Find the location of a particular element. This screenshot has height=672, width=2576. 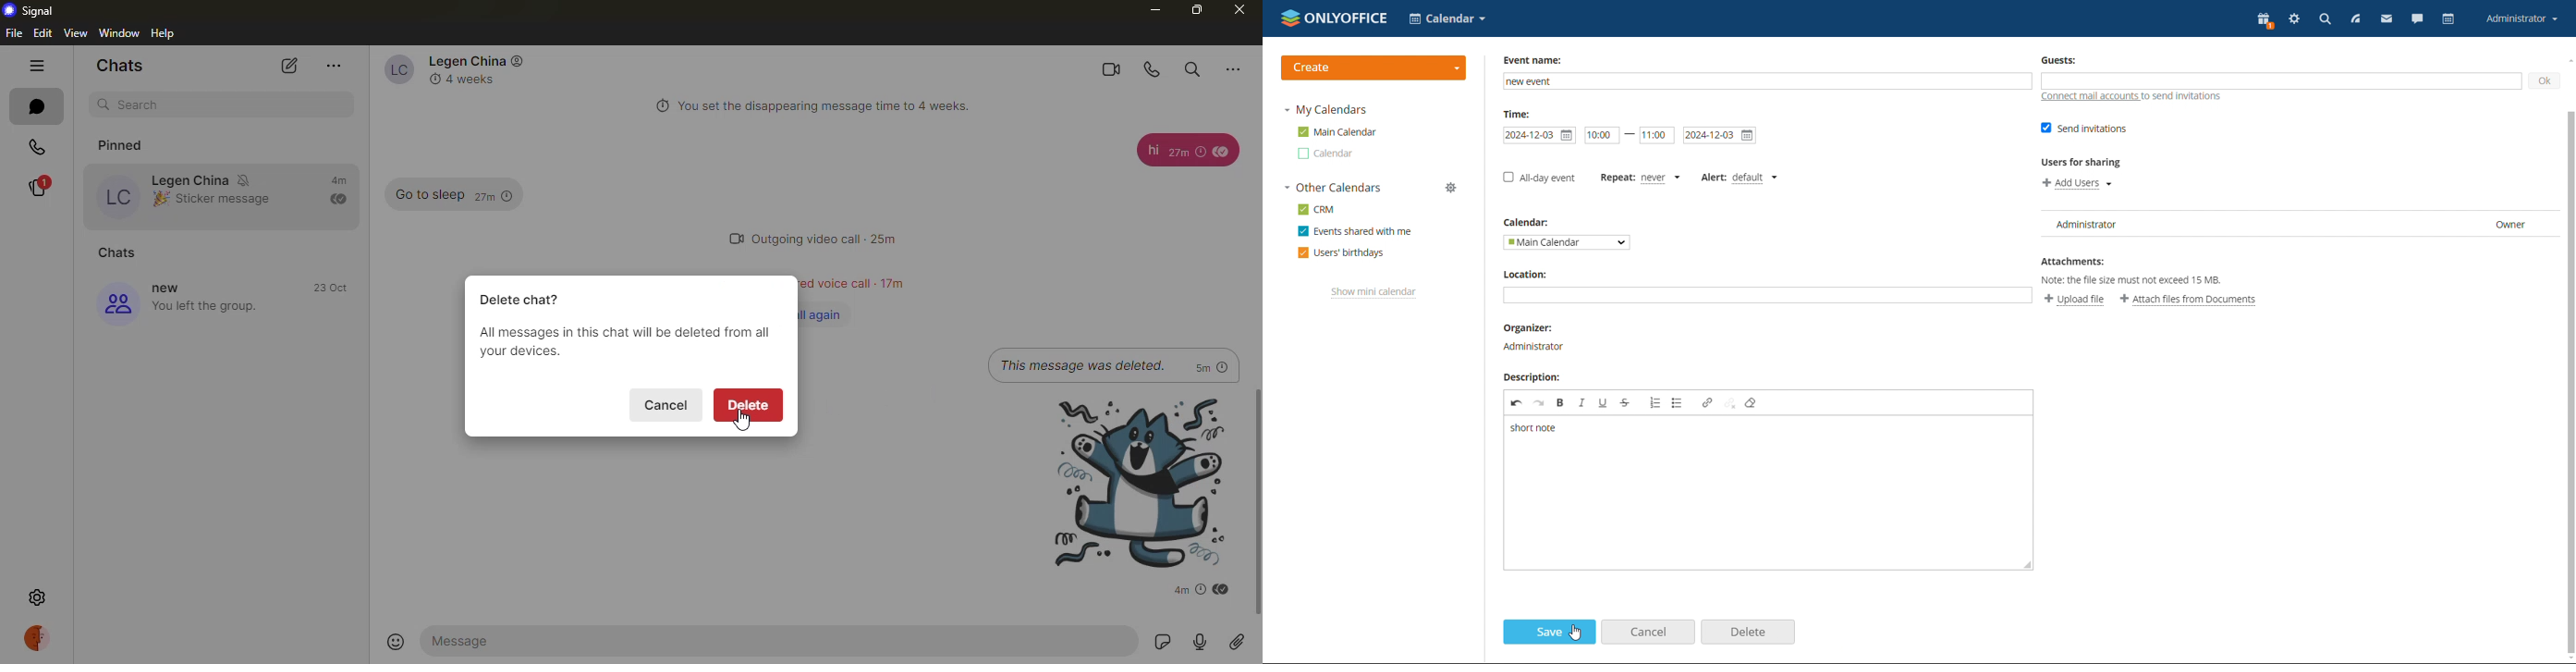

file is located at coordinates (15, 33).